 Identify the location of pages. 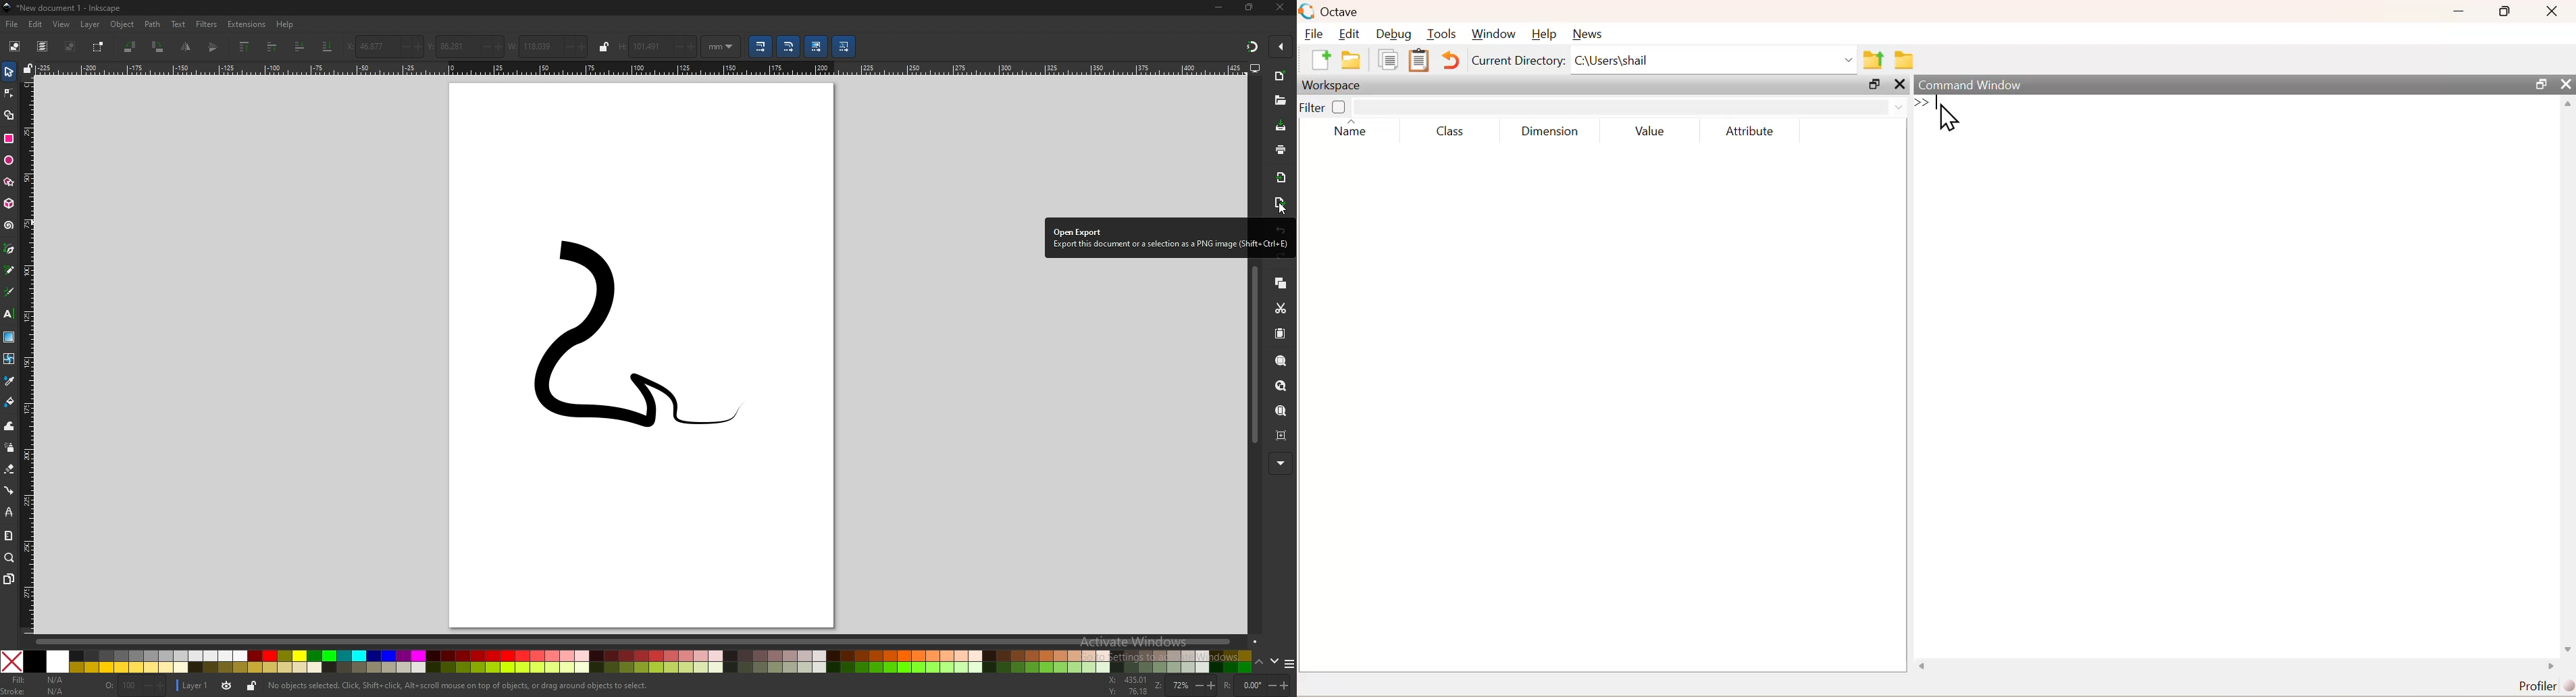
(9, 579).